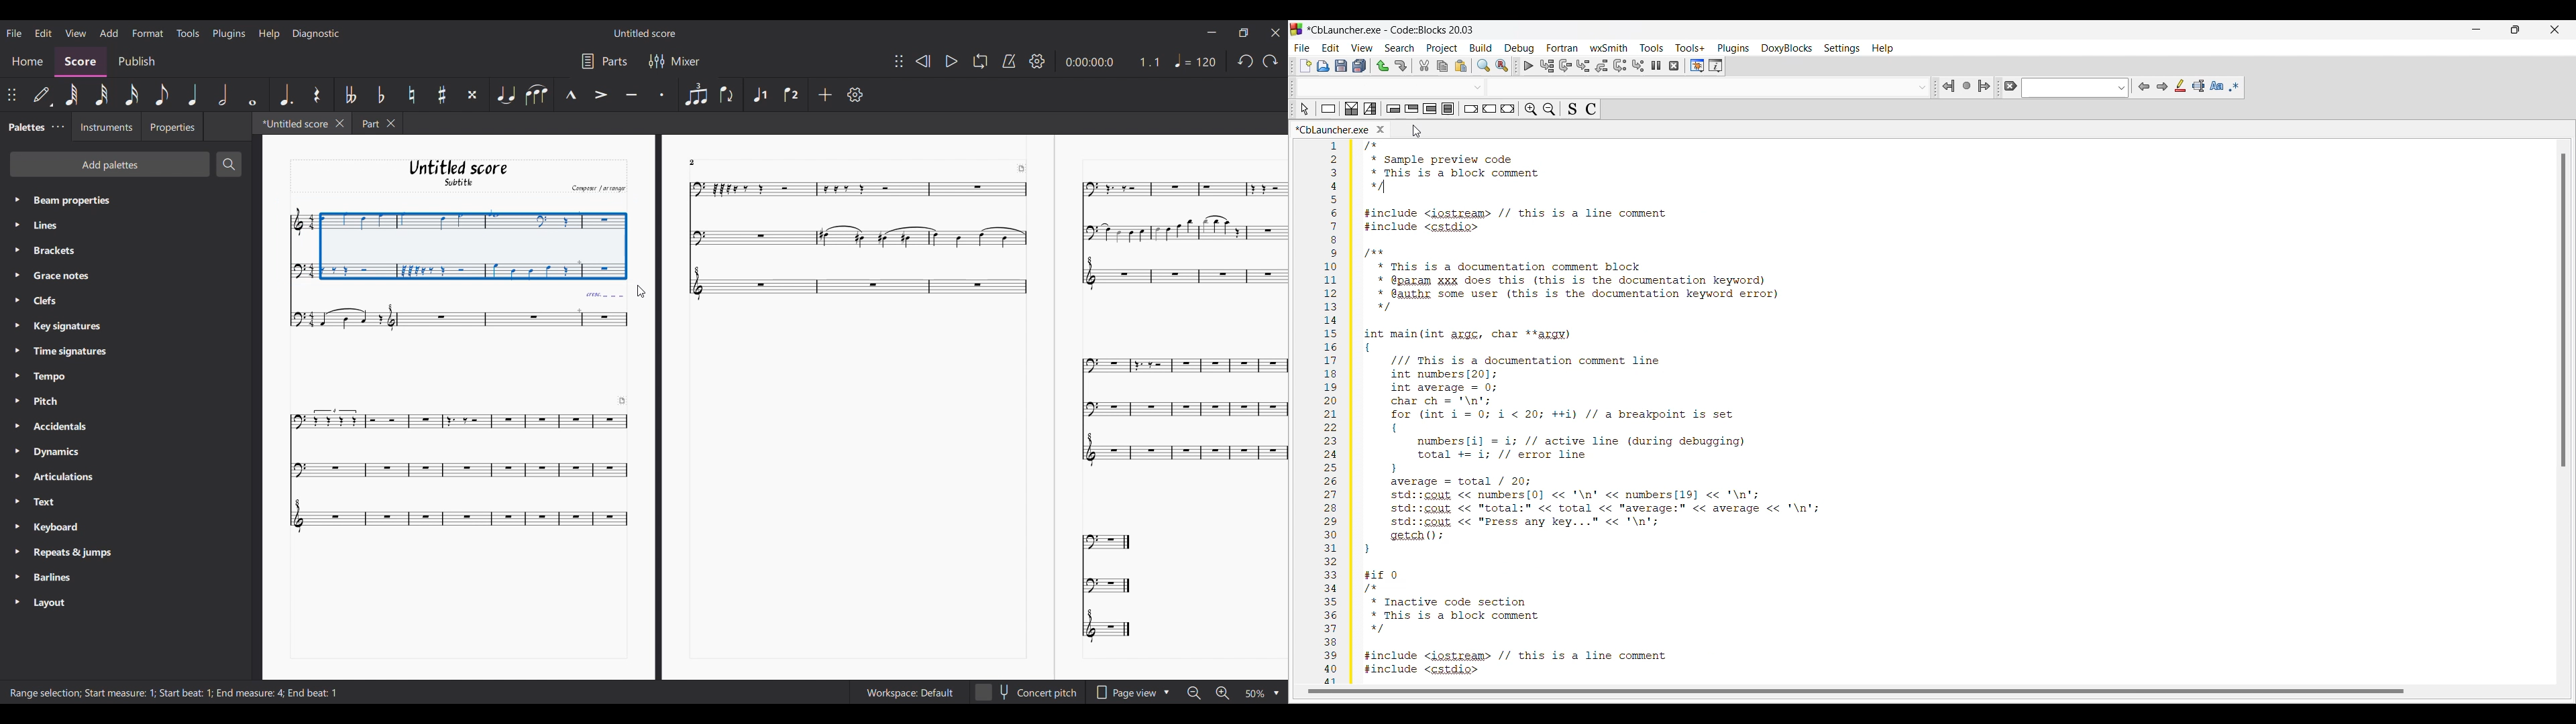 The height and width of the screenshot is (728, 2576). Describe the element at coordinates (898, 60) in the screenshot. I see `Change position` at that location.